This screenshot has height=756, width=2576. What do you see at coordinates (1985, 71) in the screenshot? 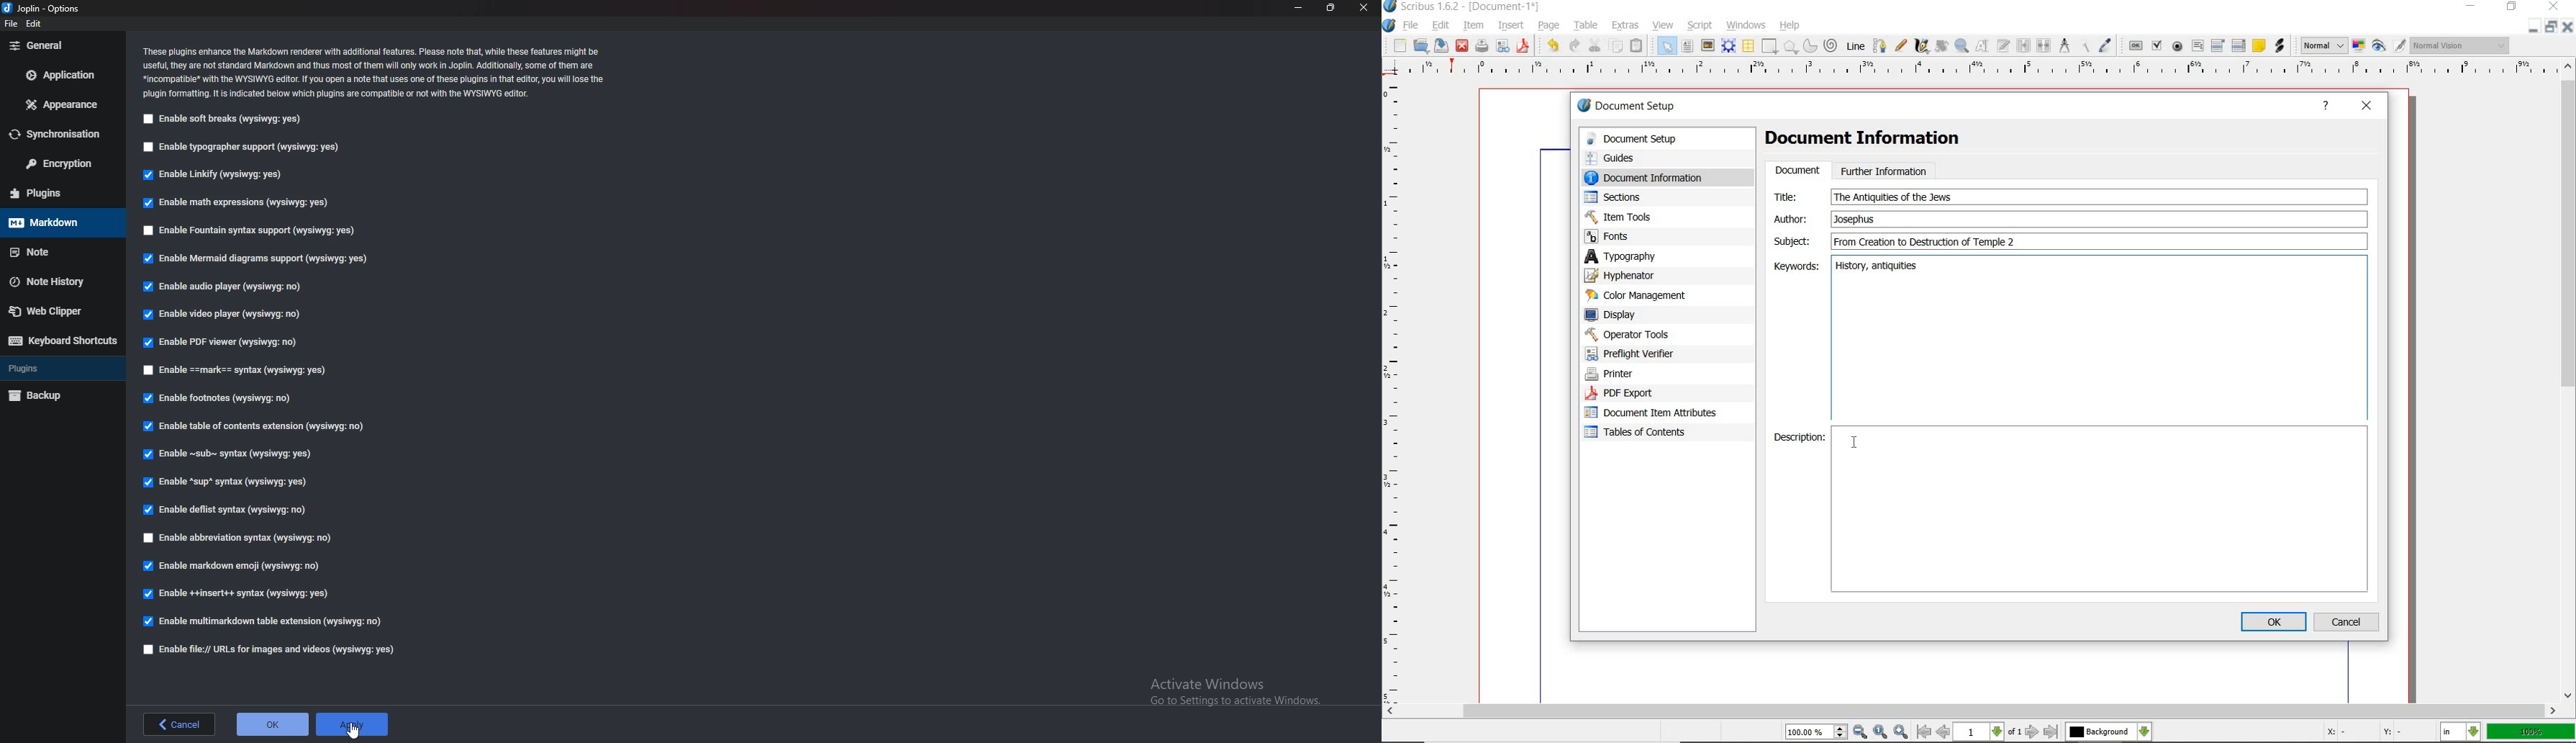
I see `ruler` at bounding box center [1985, 71].